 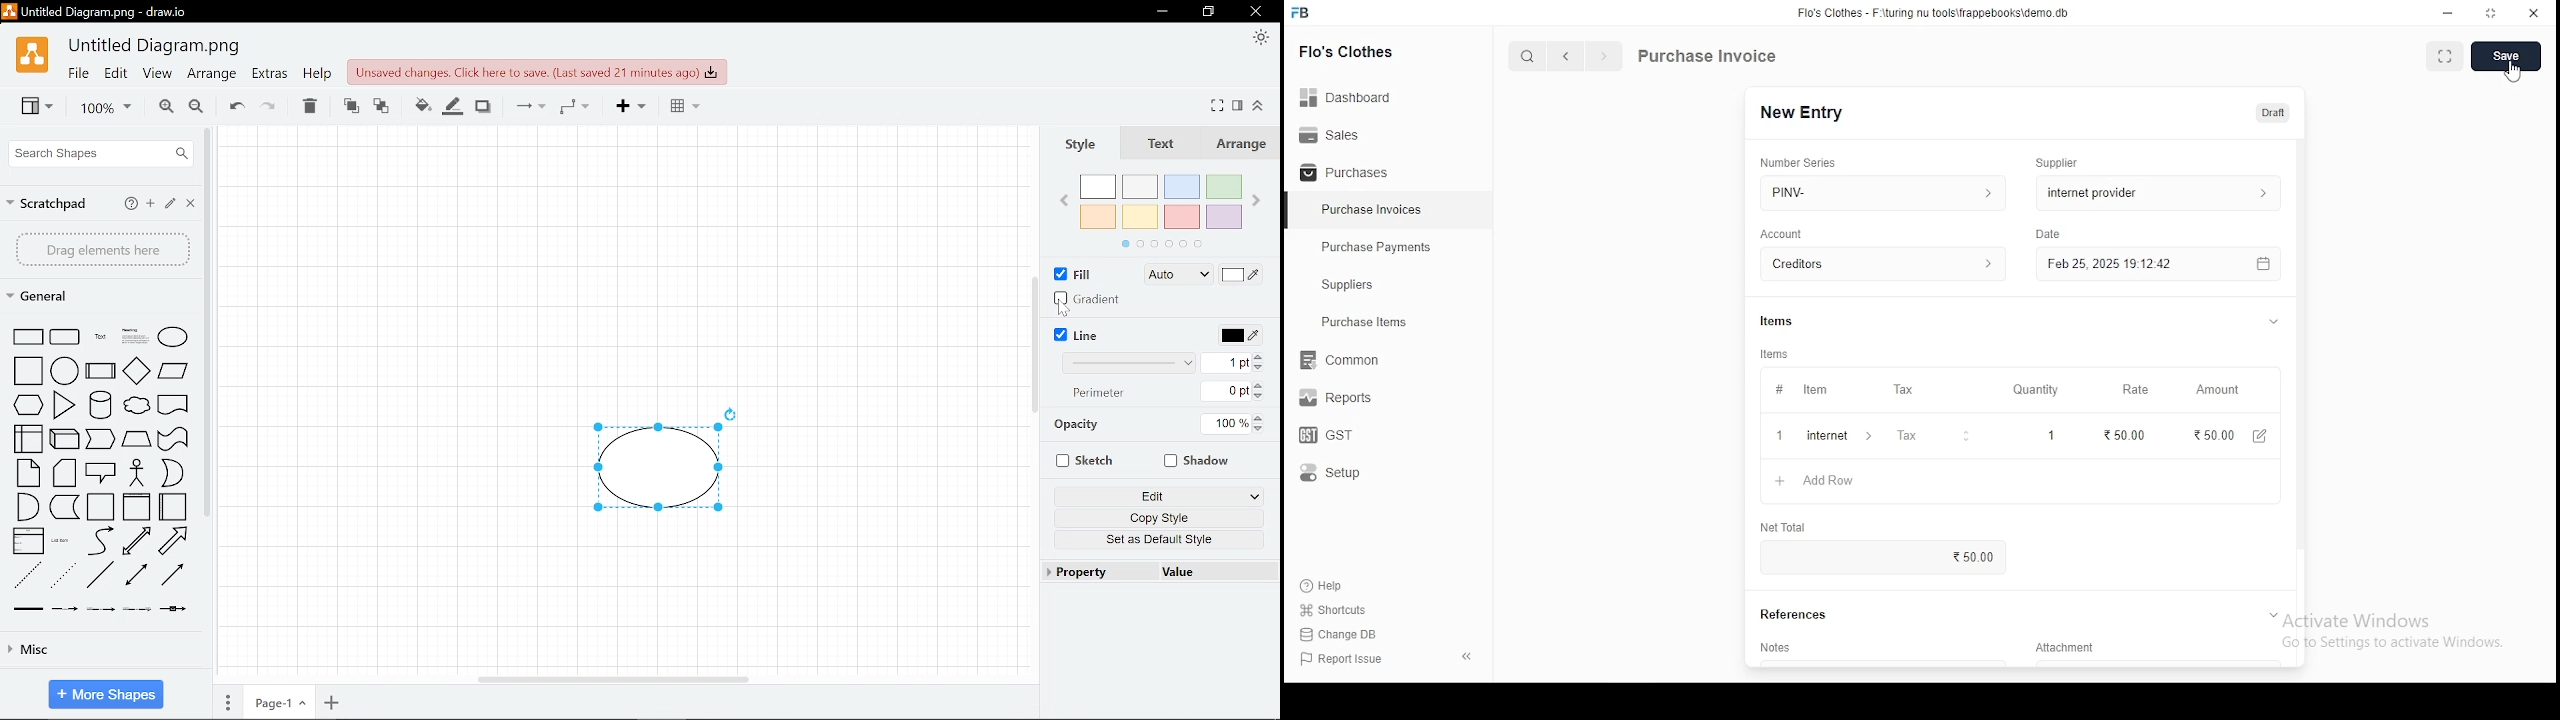 I want to click on account, so click(x=1884, y=265).